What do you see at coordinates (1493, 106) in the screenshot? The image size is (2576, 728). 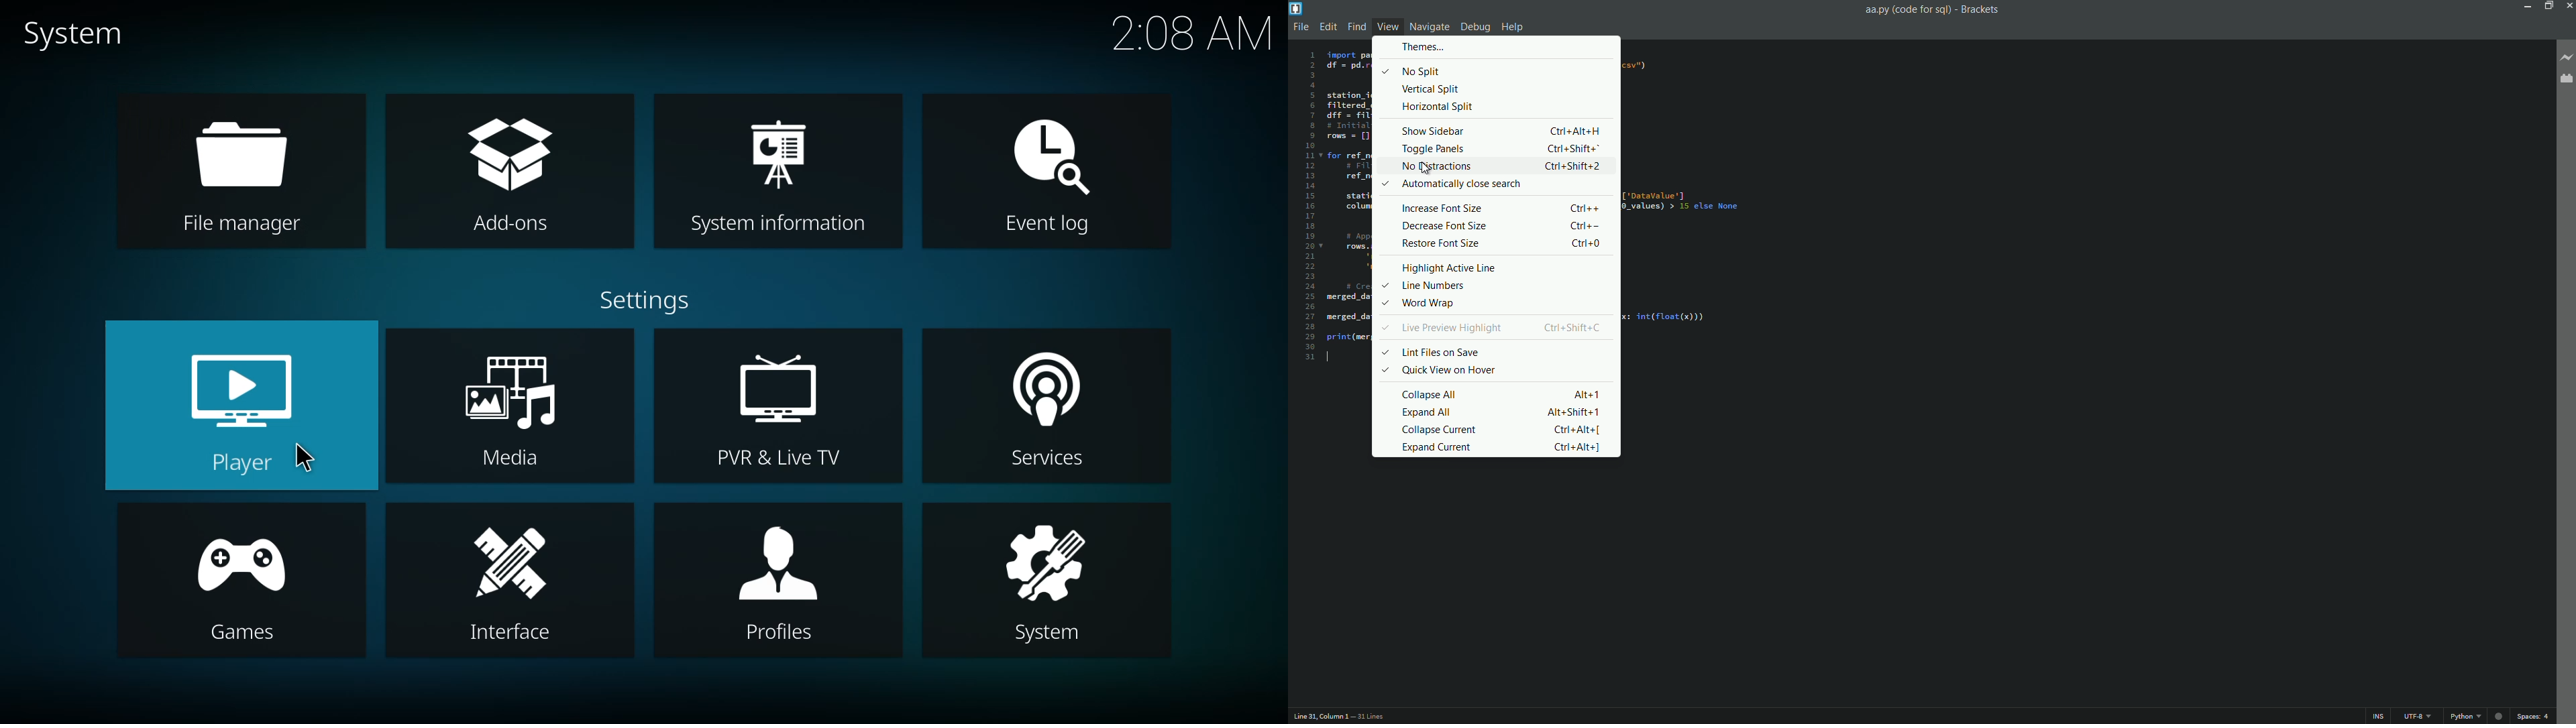 I see `horizontal split` at bounding box center [1493, 106].